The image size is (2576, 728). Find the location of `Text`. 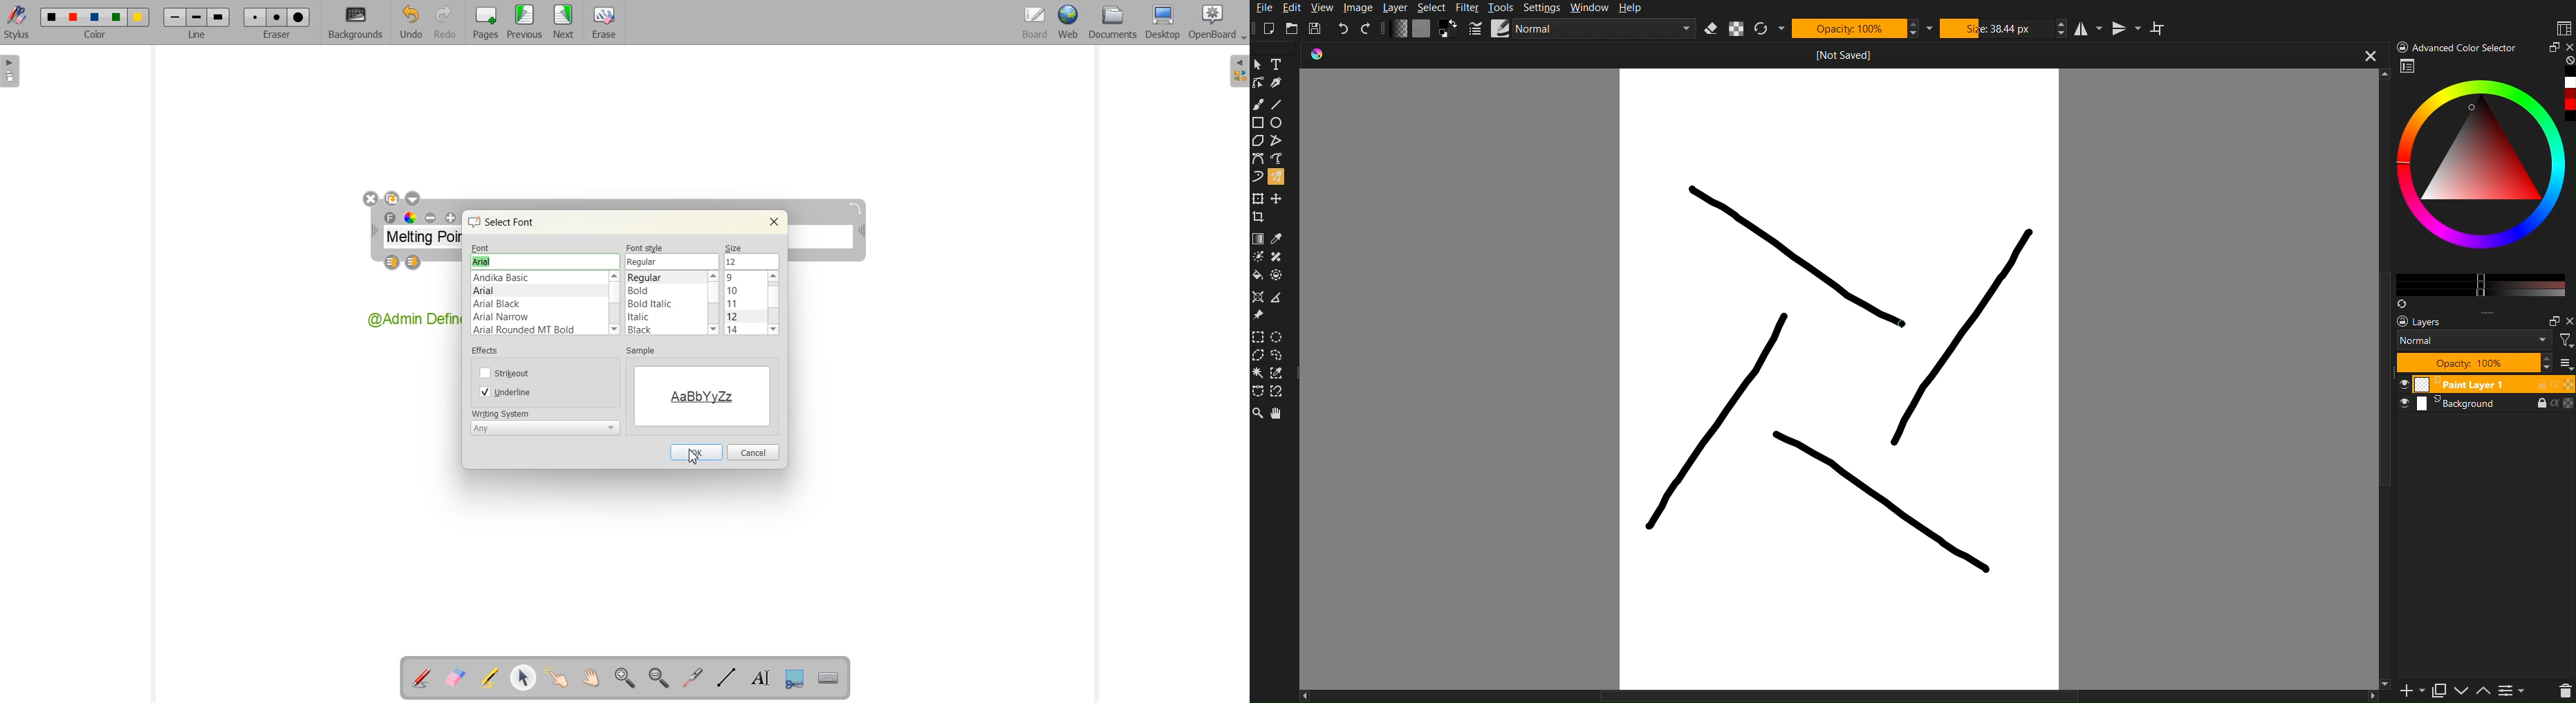

Text is located at coordinates (1281, 63).